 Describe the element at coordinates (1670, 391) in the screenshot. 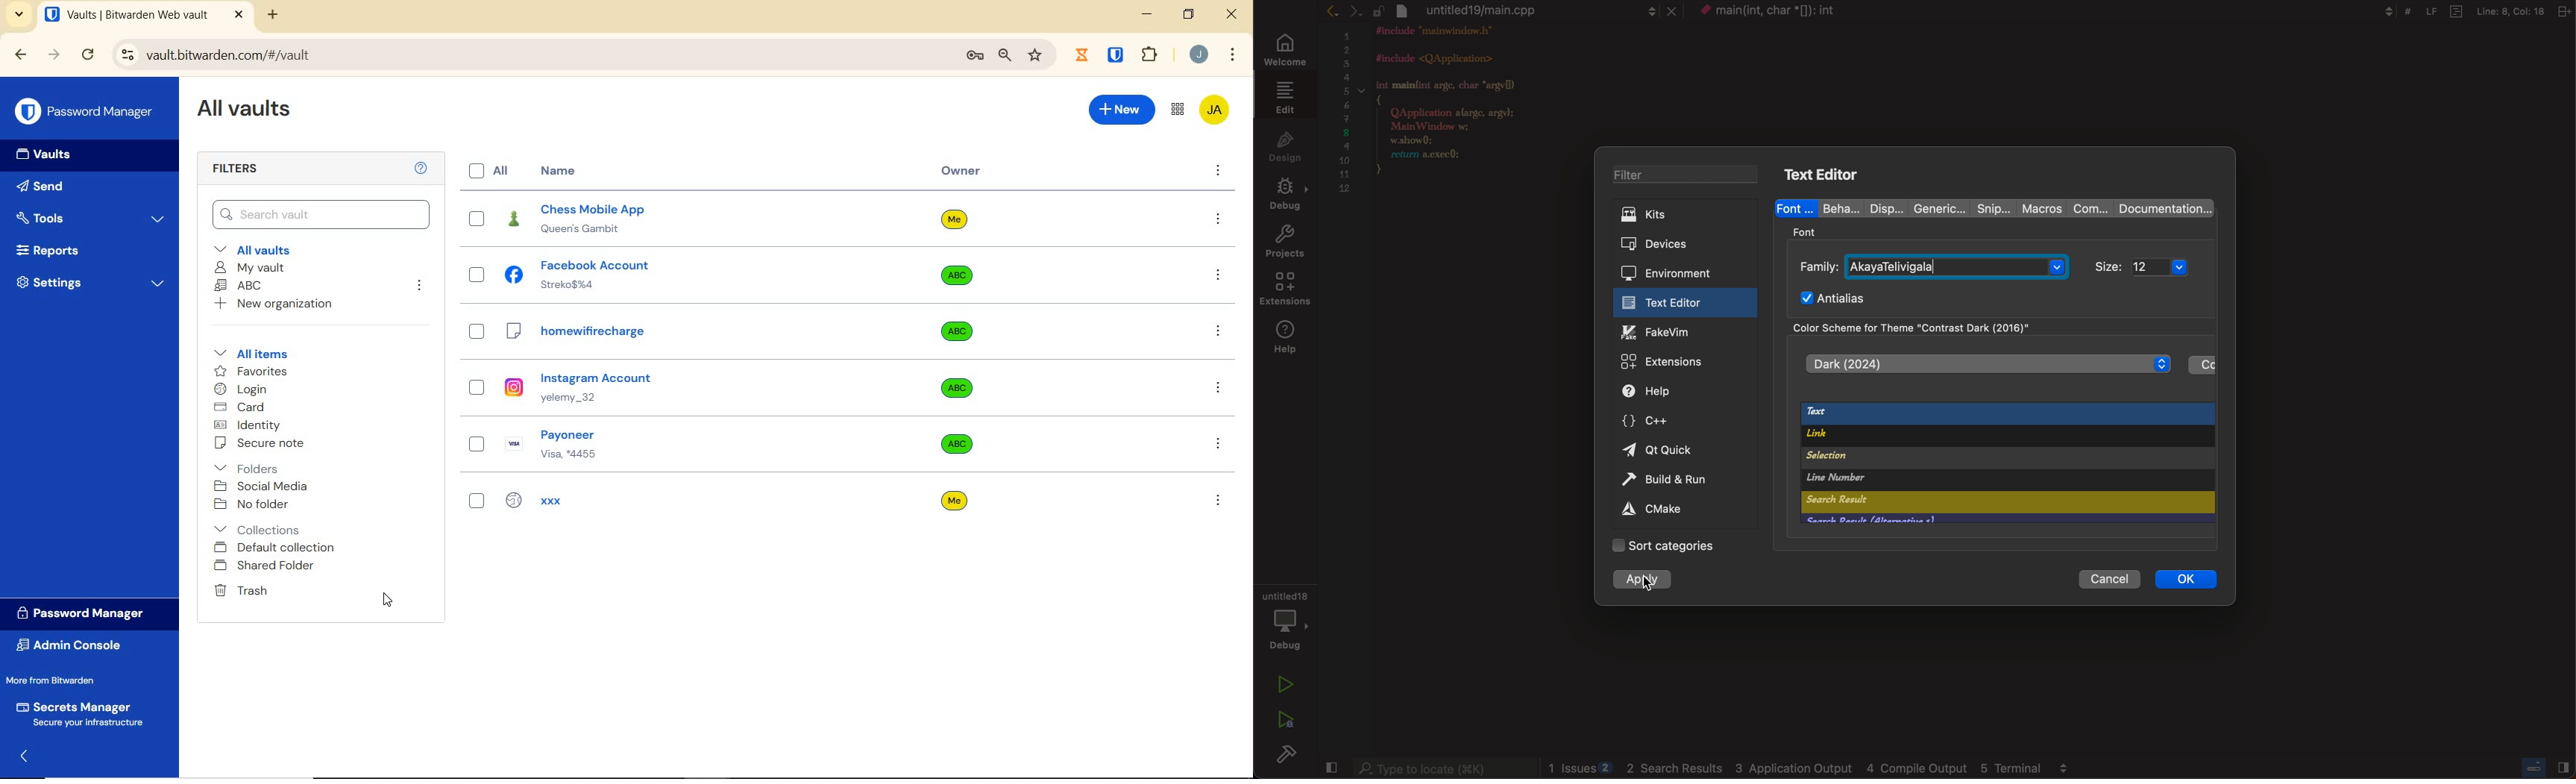

I see `help` at that location.